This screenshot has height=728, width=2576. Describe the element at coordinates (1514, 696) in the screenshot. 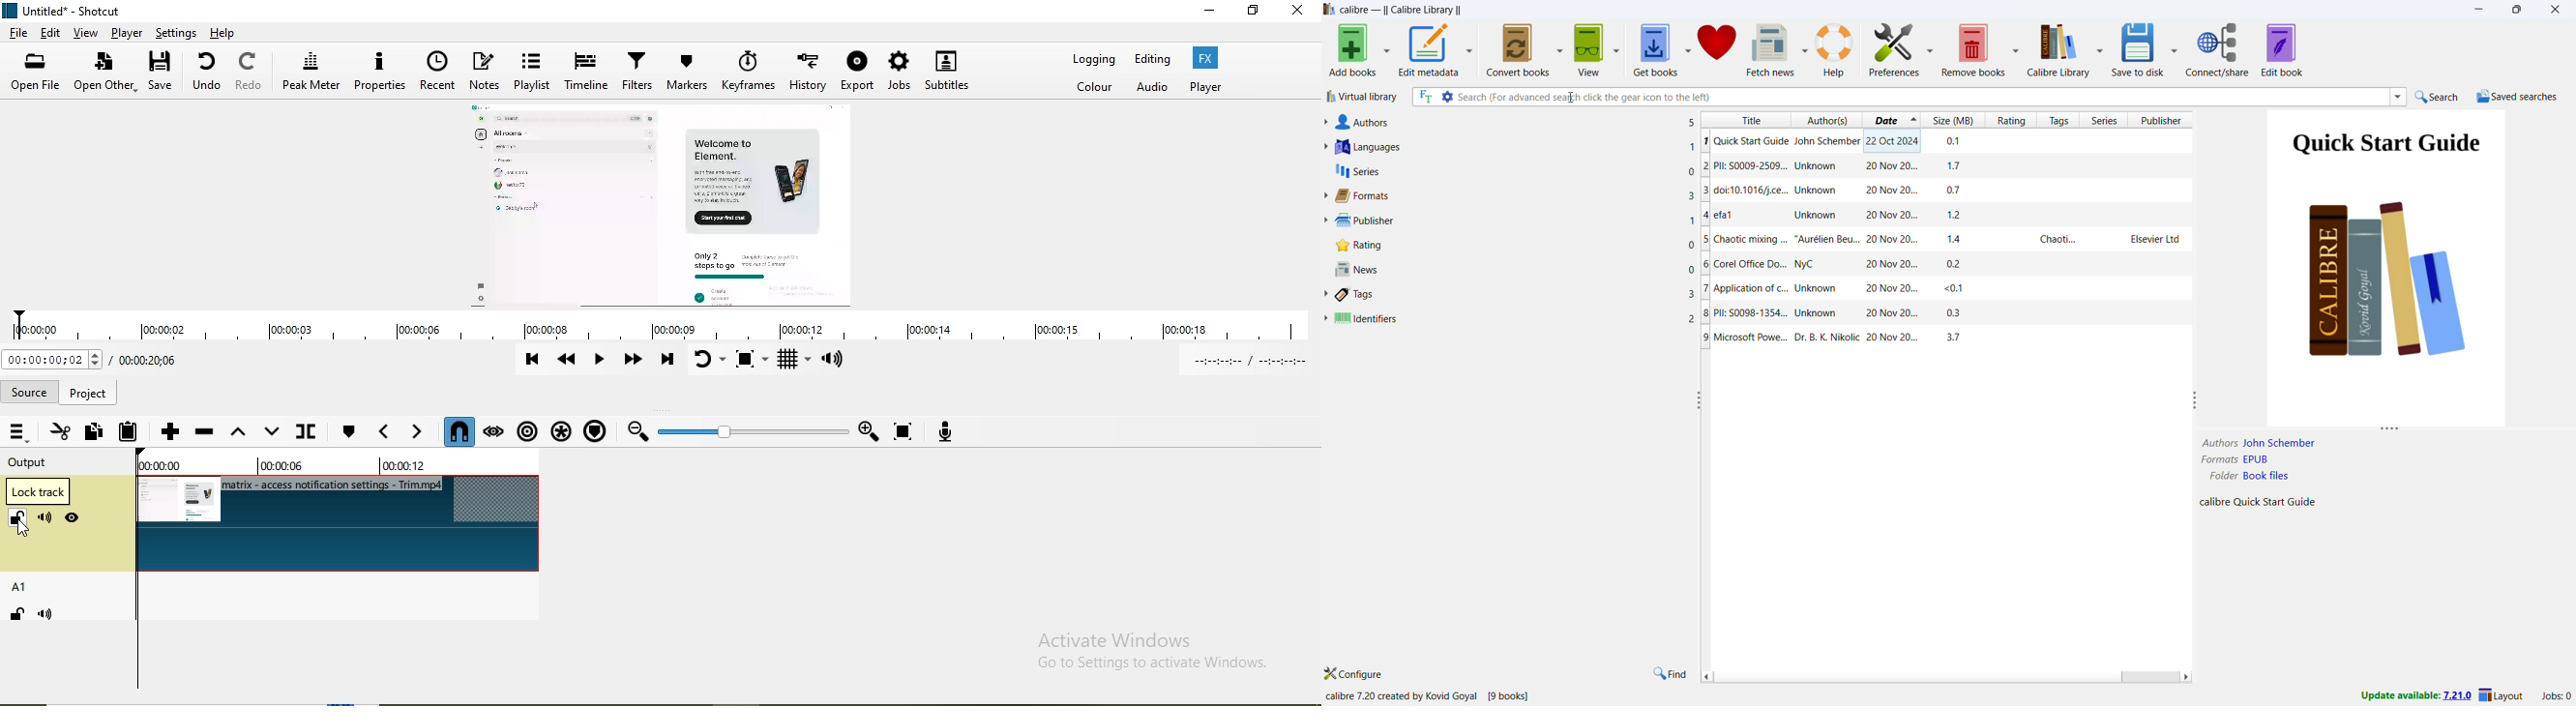

I see `[9 books]` at that location.